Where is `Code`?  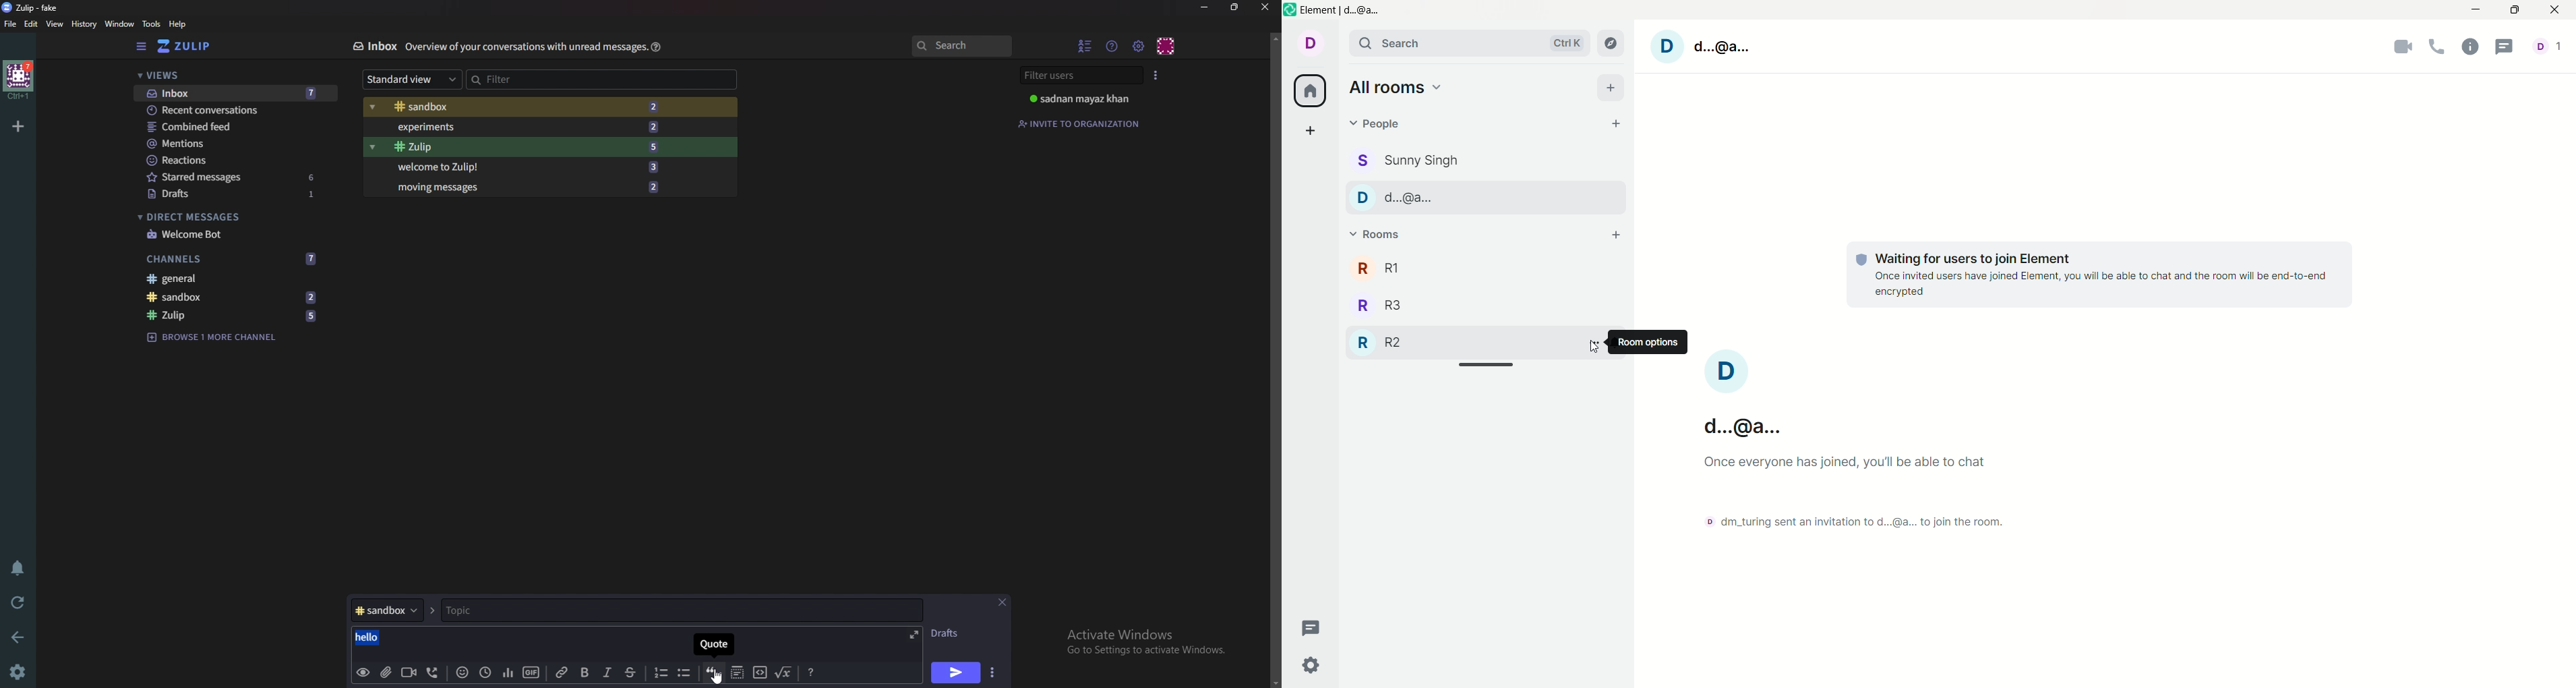
Code is located at coordinates (760, 673).